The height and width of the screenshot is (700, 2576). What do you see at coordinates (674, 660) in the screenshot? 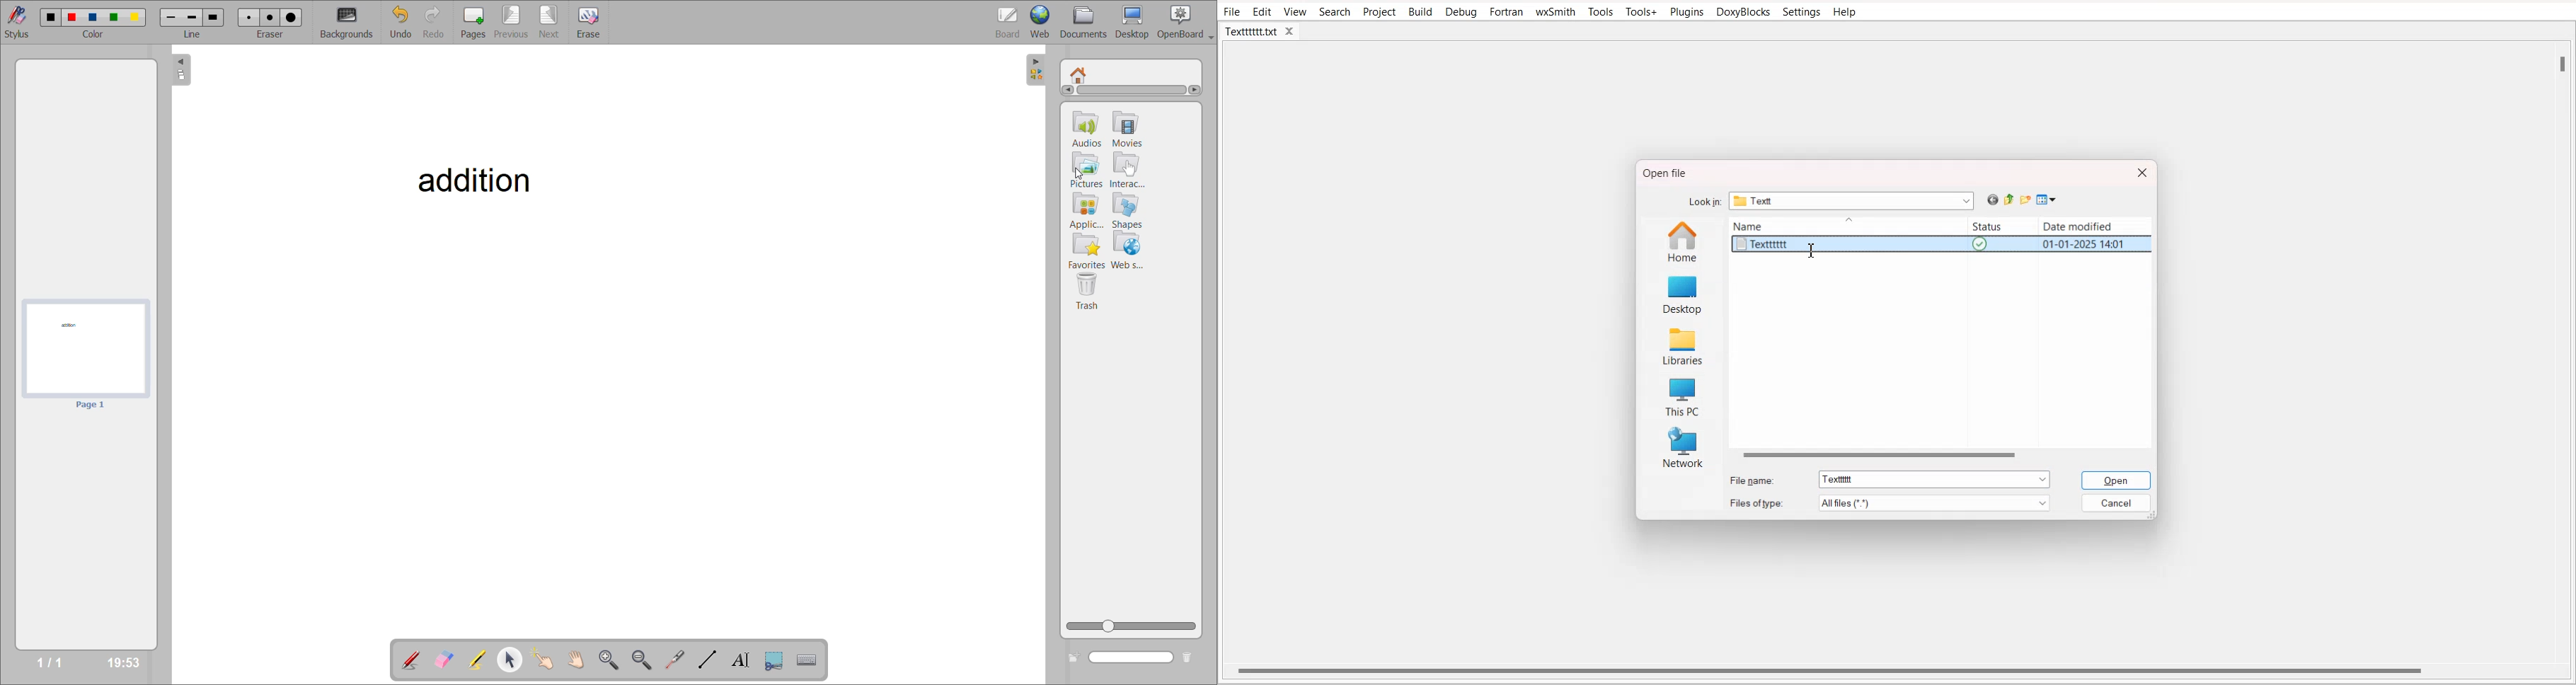
I see `virtual laser pointer` at bounding box center [674, 660].